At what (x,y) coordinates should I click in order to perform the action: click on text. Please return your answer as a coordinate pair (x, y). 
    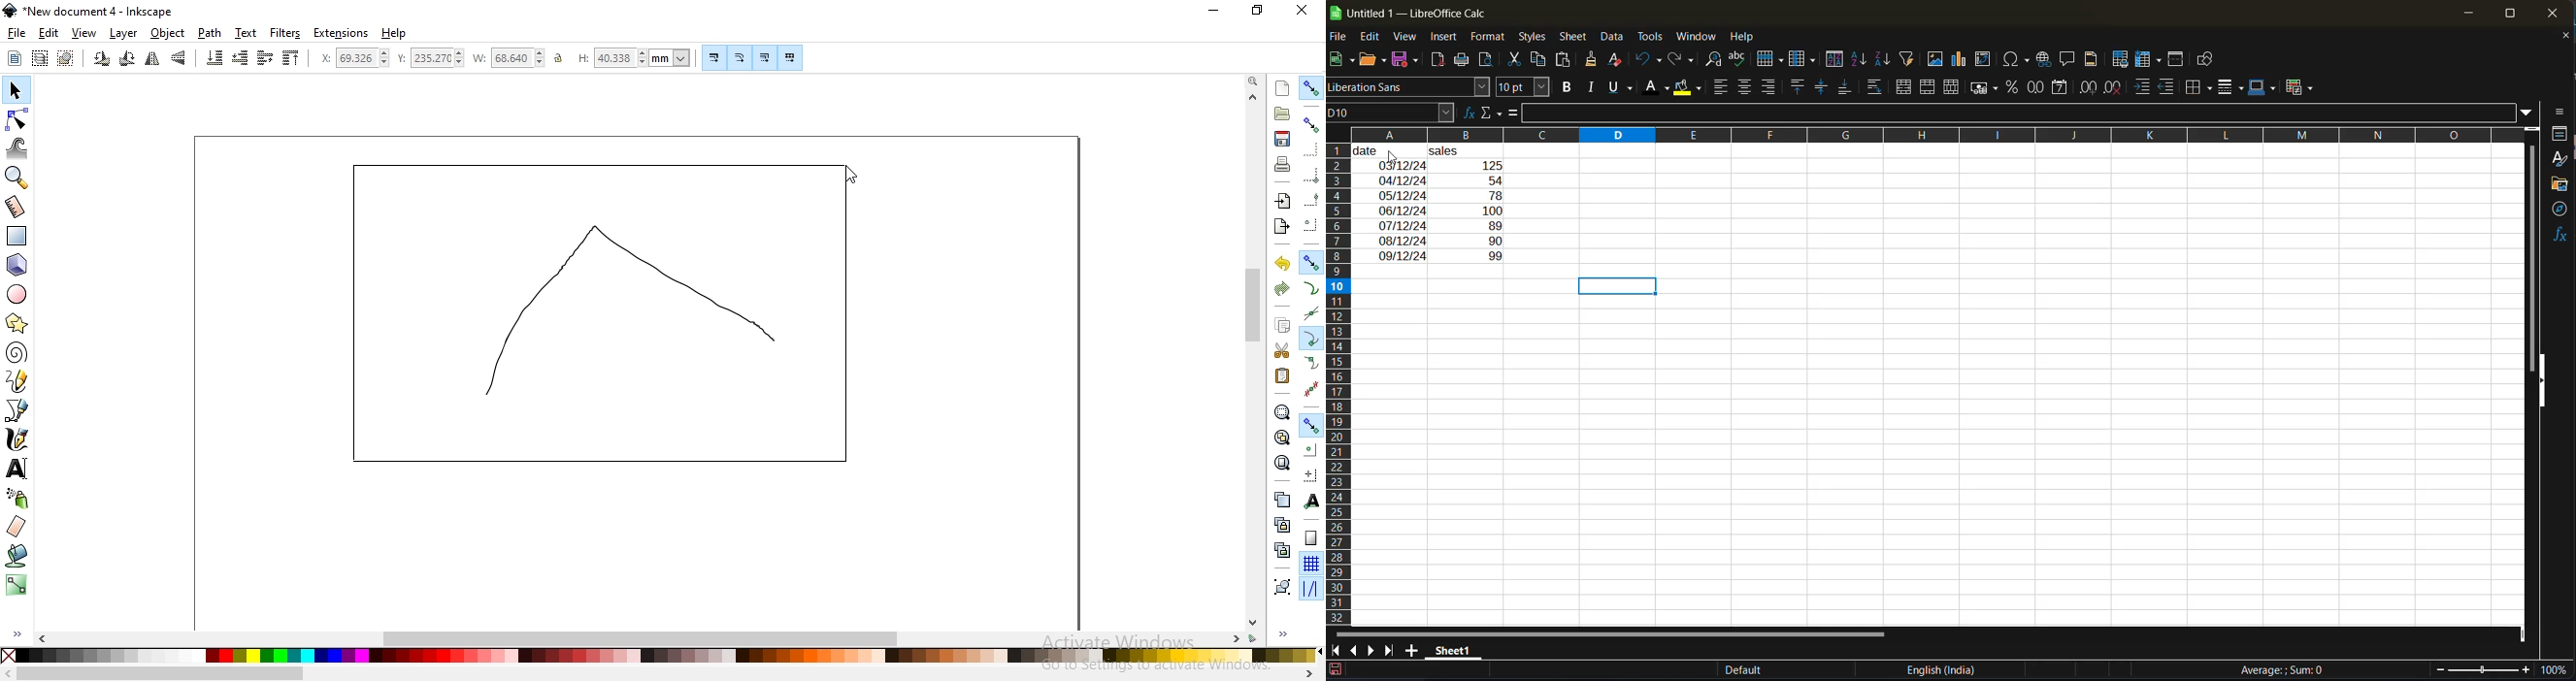
    Looking at the image, I should click on (247, 32).